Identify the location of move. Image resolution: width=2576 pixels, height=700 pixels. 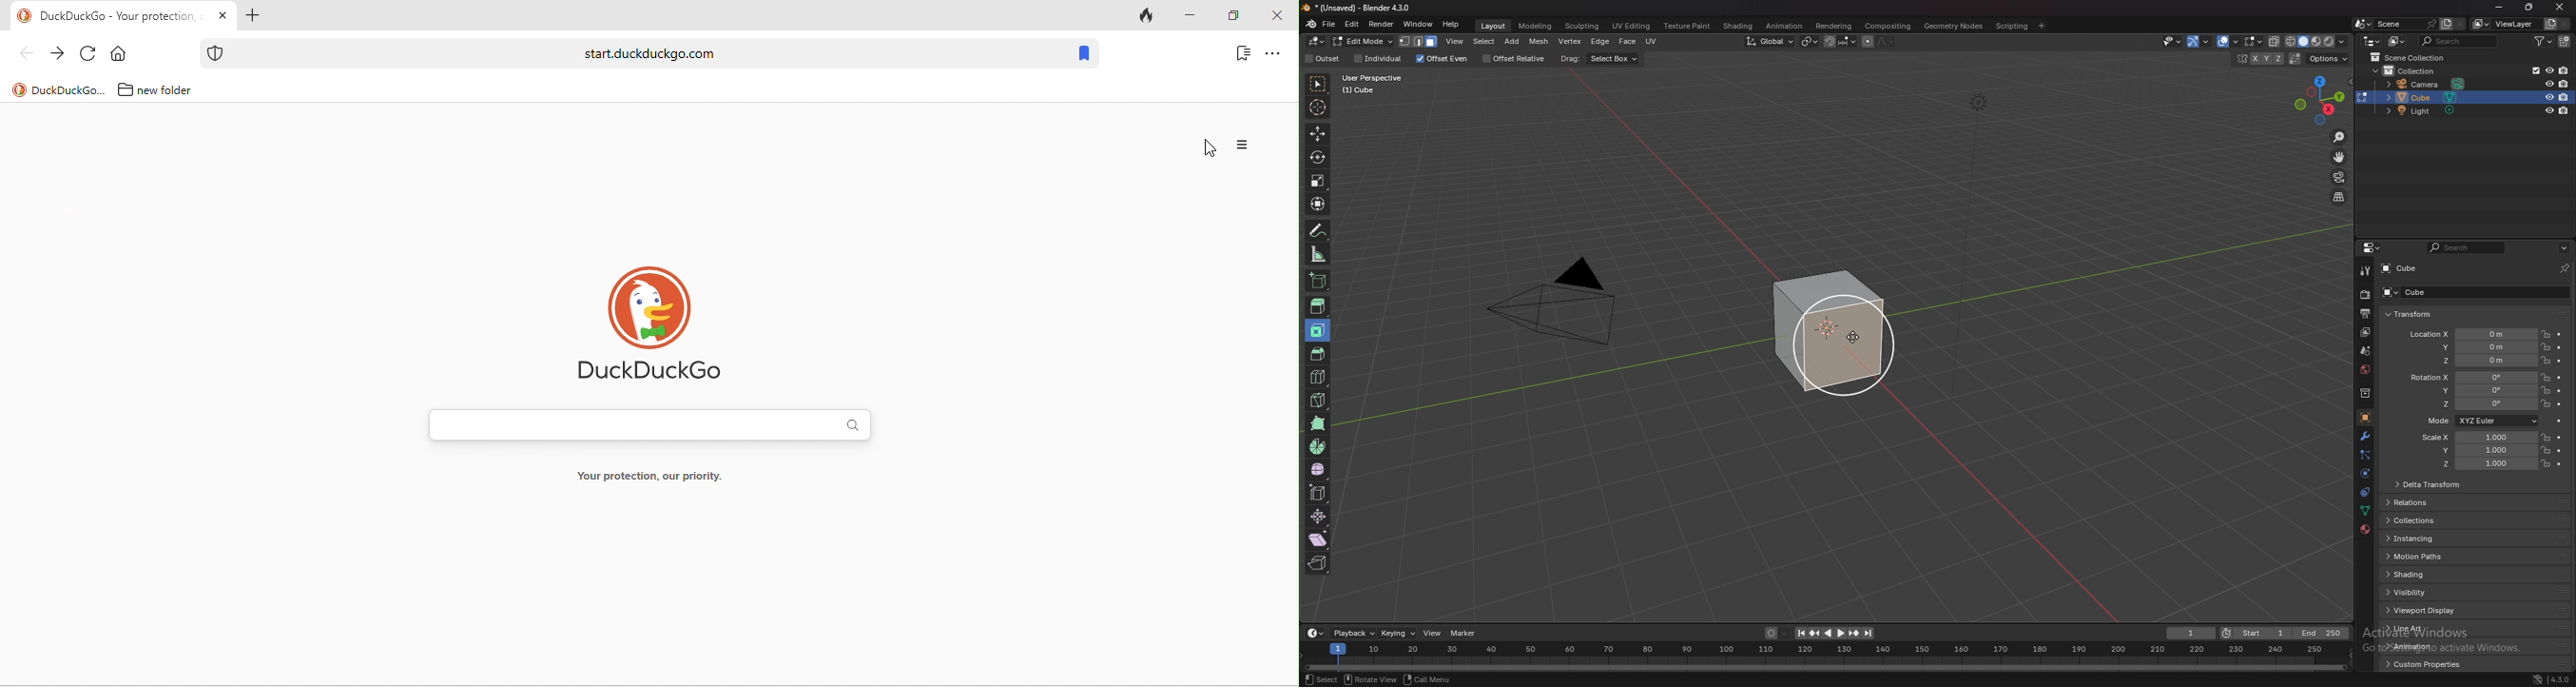
(1317, 133).